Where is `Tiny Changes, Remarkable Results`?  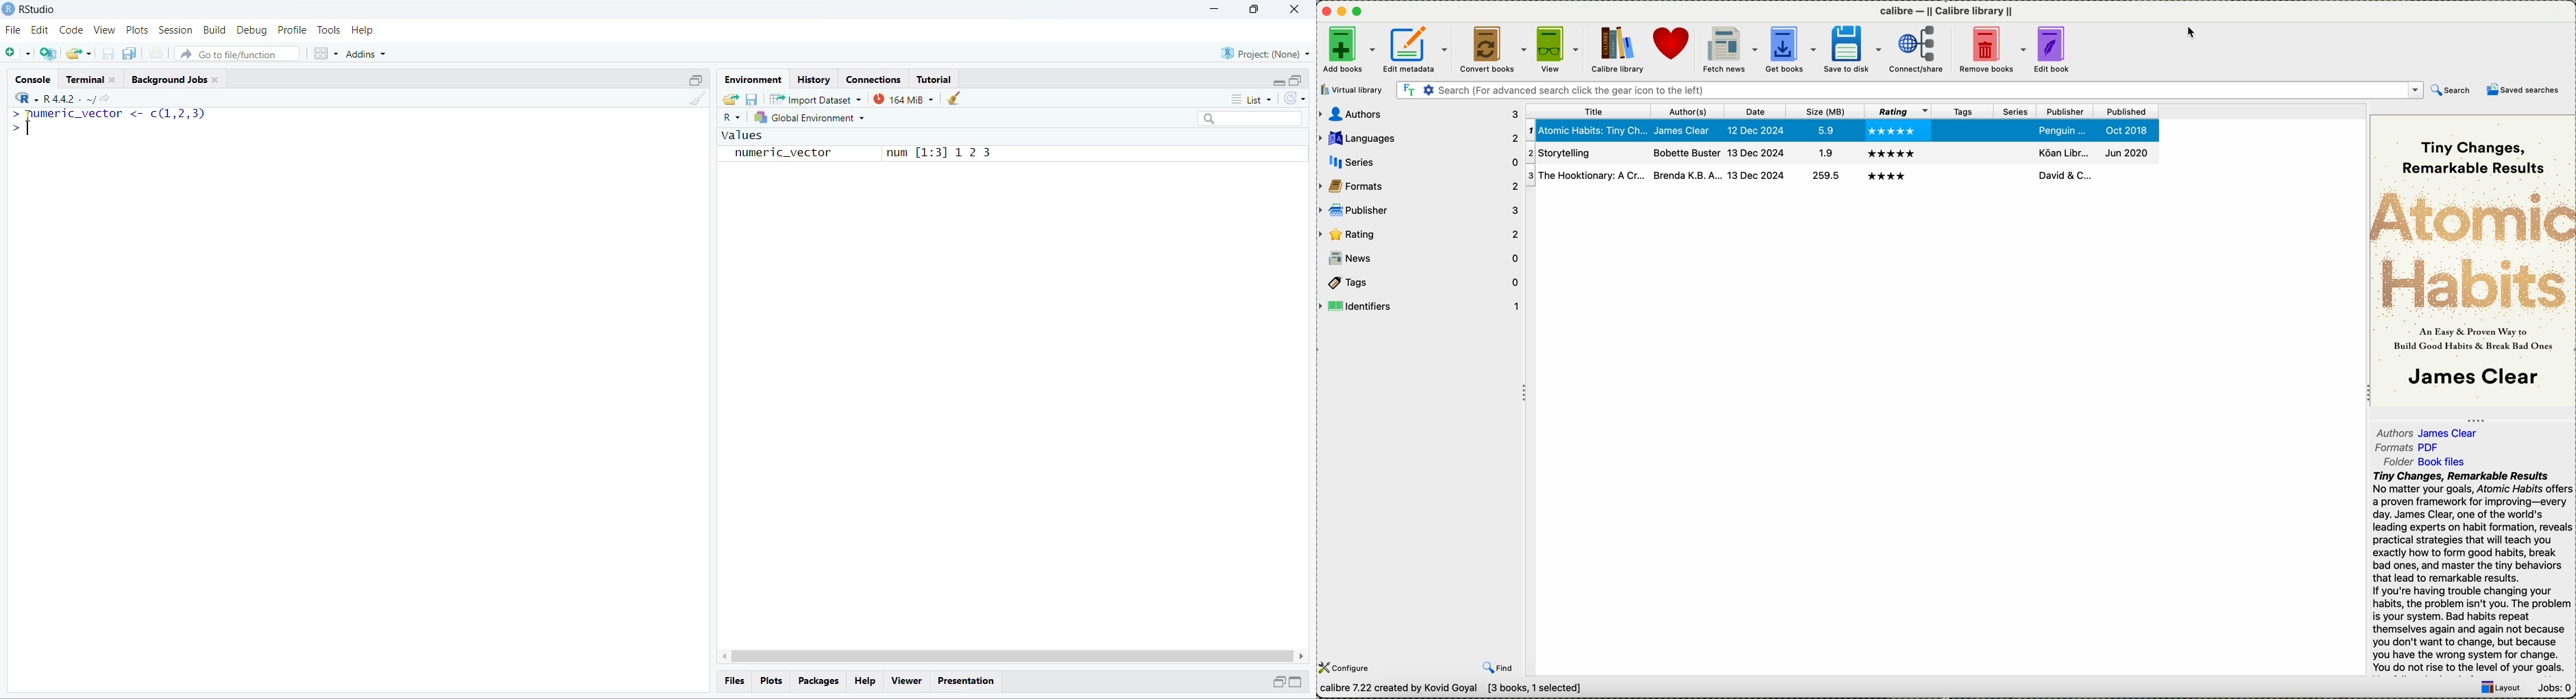
Tiny Changes, Remarkable Results is located at coordinates (2479, 150).